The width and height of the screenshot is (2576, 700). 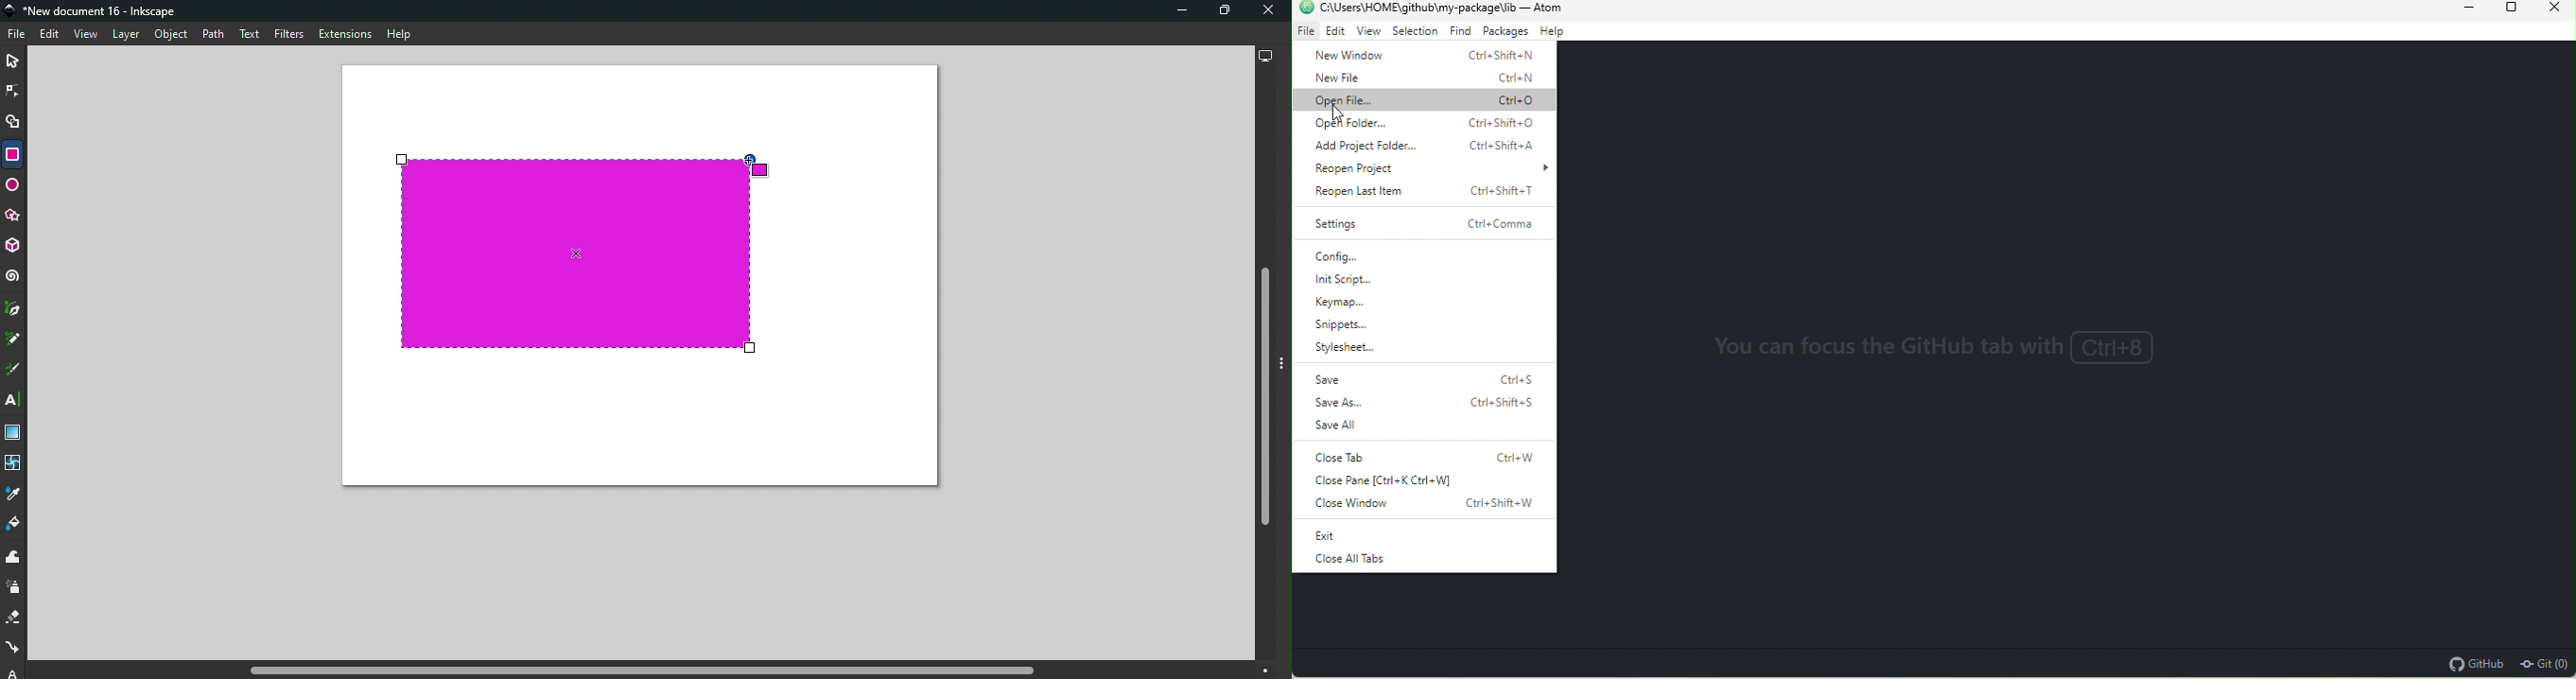 I want to click on edit, so click(x=1334, y=32).